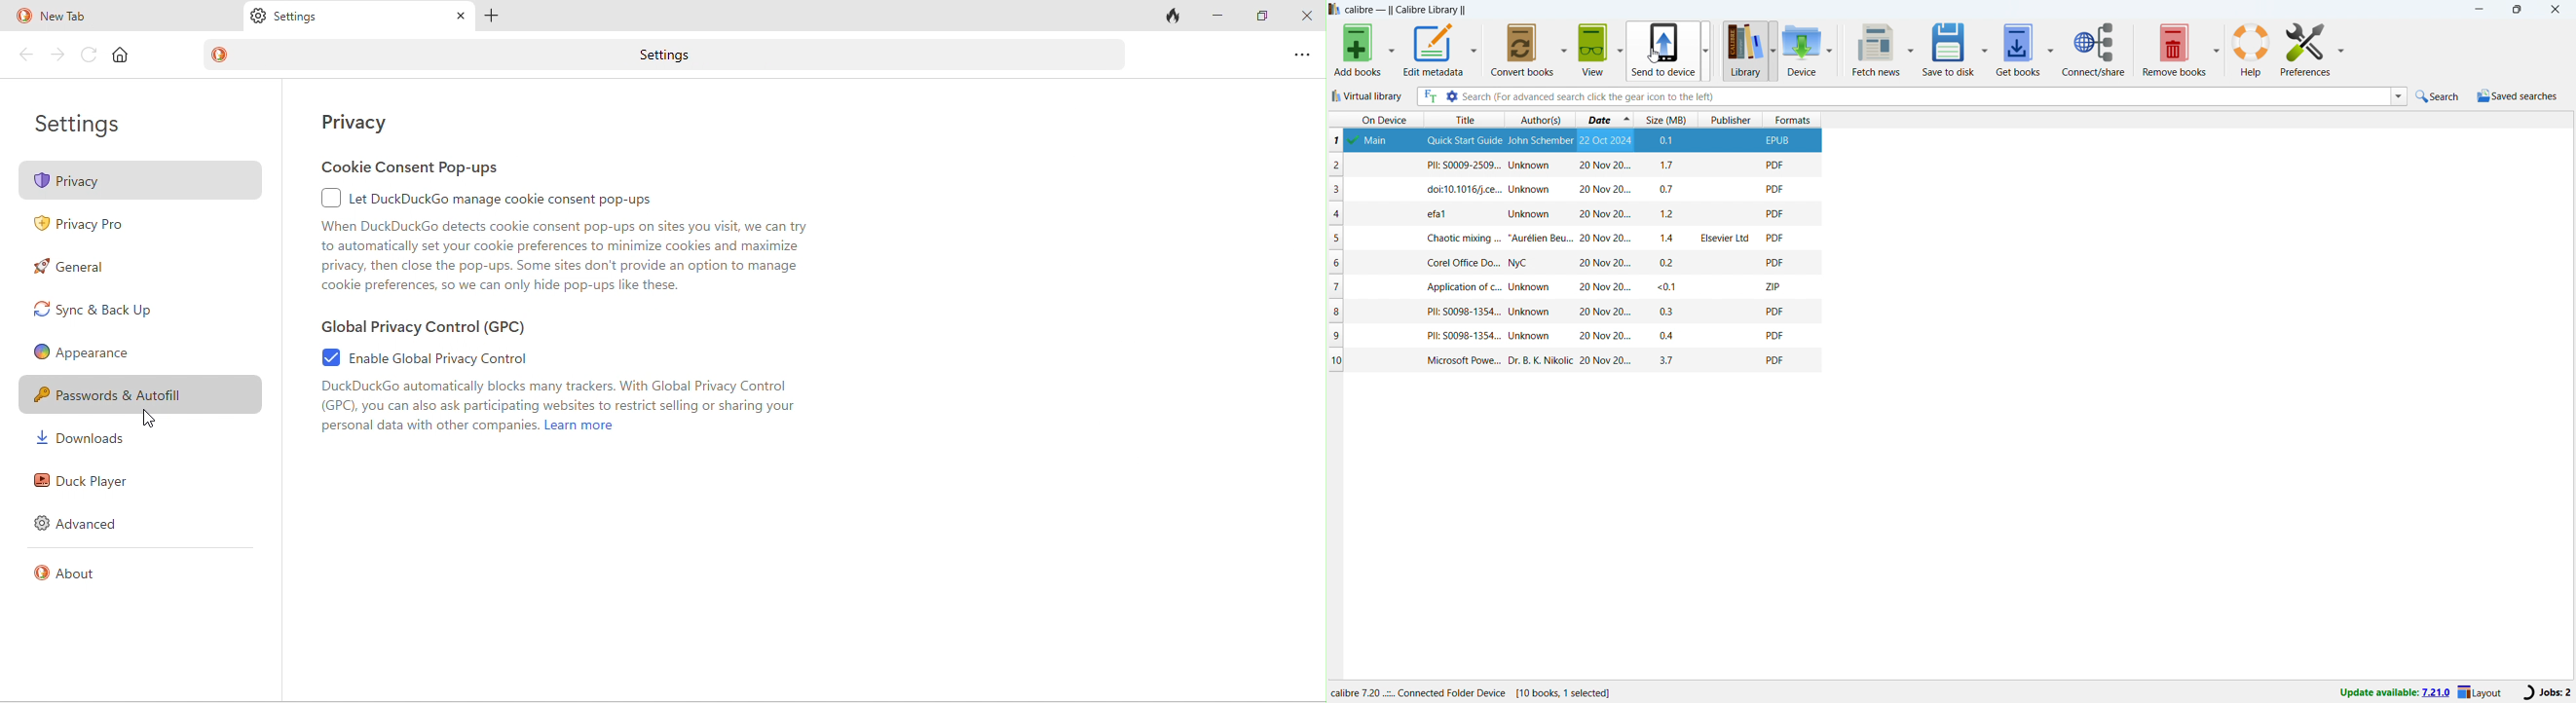 The width and height of the screenshot is (2576, 728). Describe the element at coordinates (491, 199) in the screenshot. I see `let duck duck go manage cookie consent pop ups` at that location.